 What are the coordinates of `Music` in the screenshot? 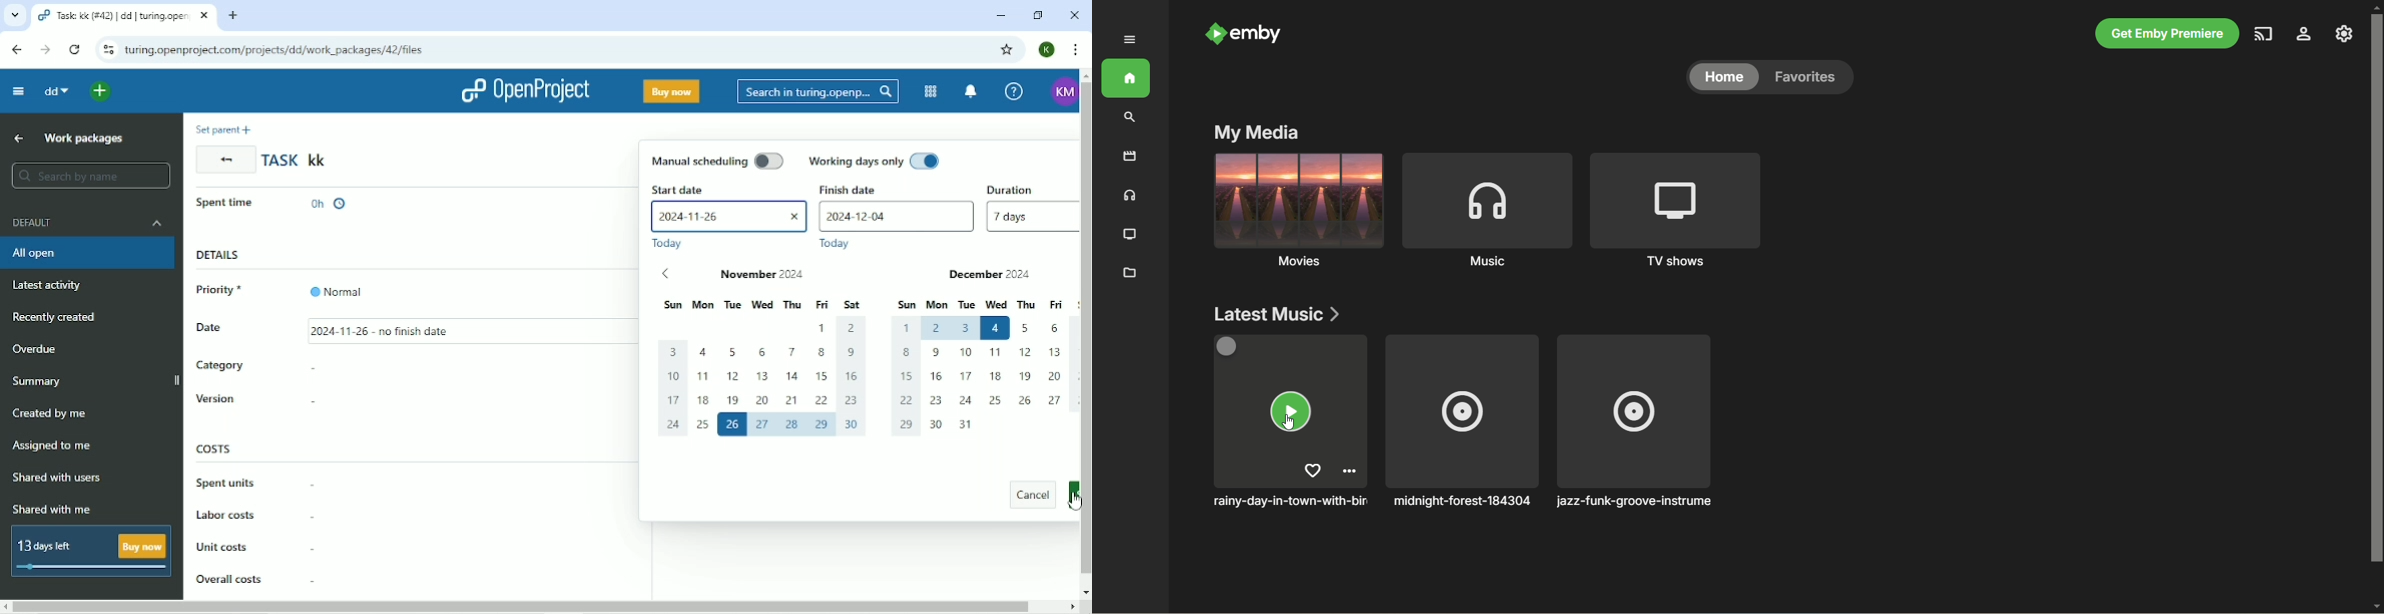 It's located at (1487, 209).